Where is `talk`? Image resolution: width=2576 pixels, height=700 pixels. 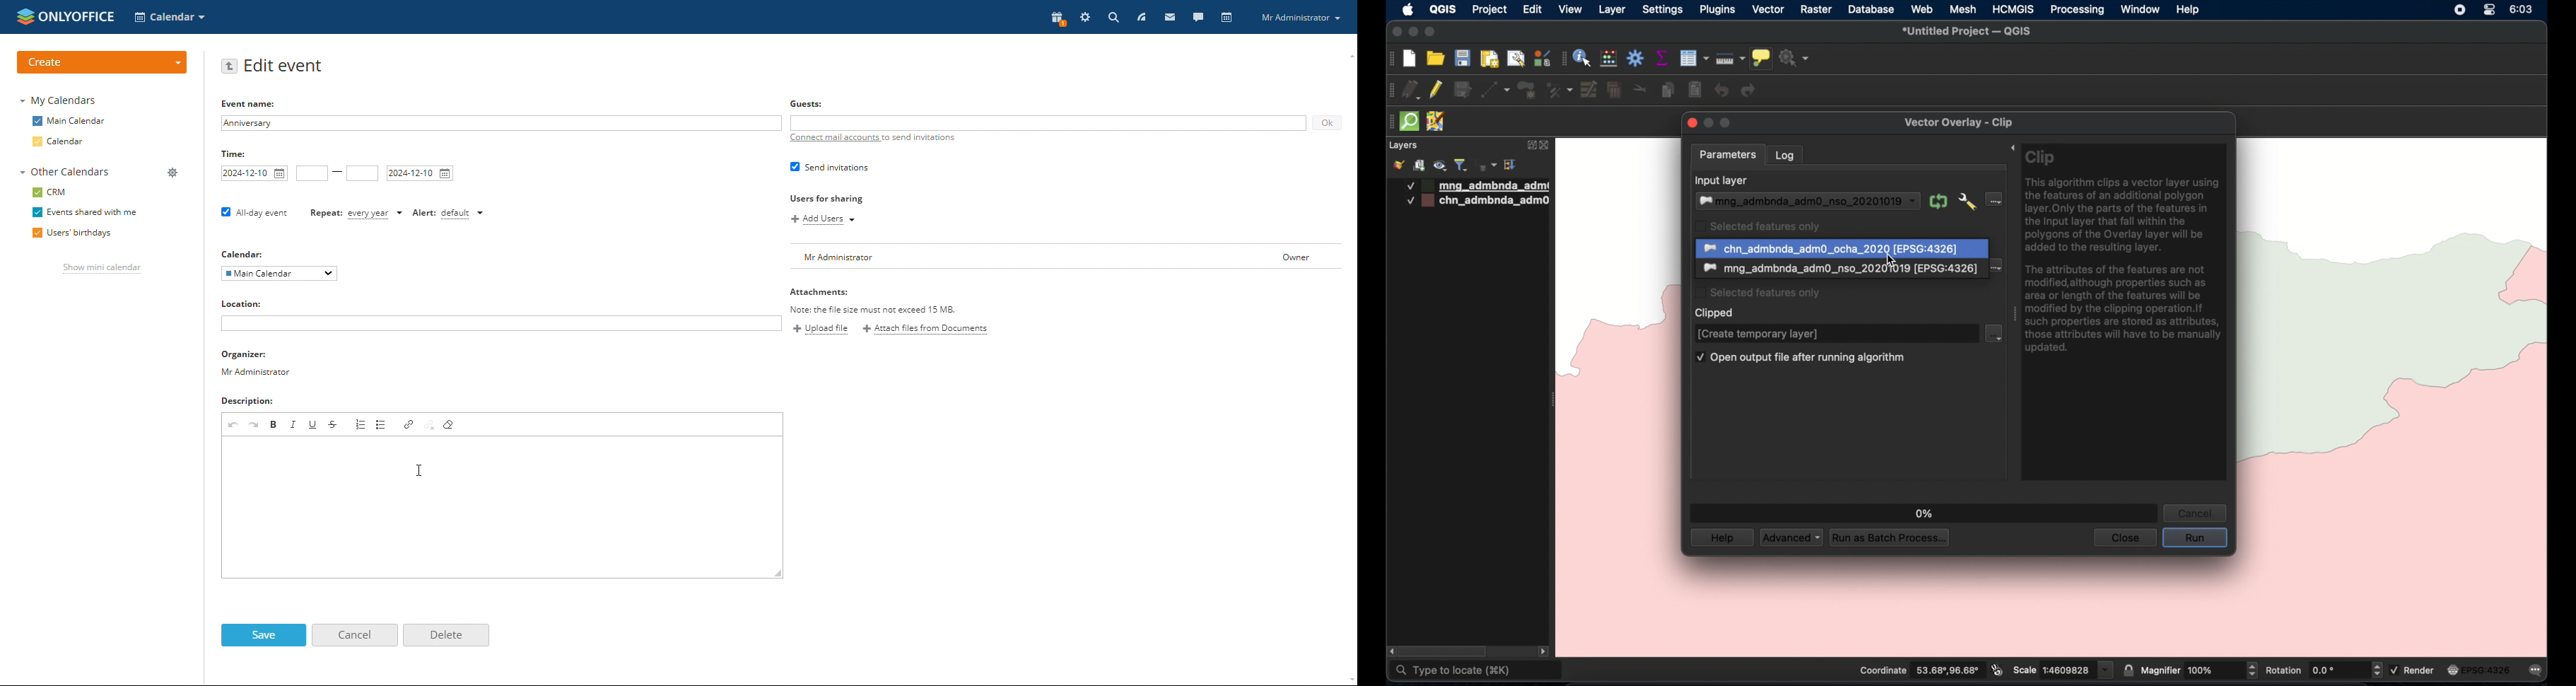 talk is located at coordinates (1198, 17).